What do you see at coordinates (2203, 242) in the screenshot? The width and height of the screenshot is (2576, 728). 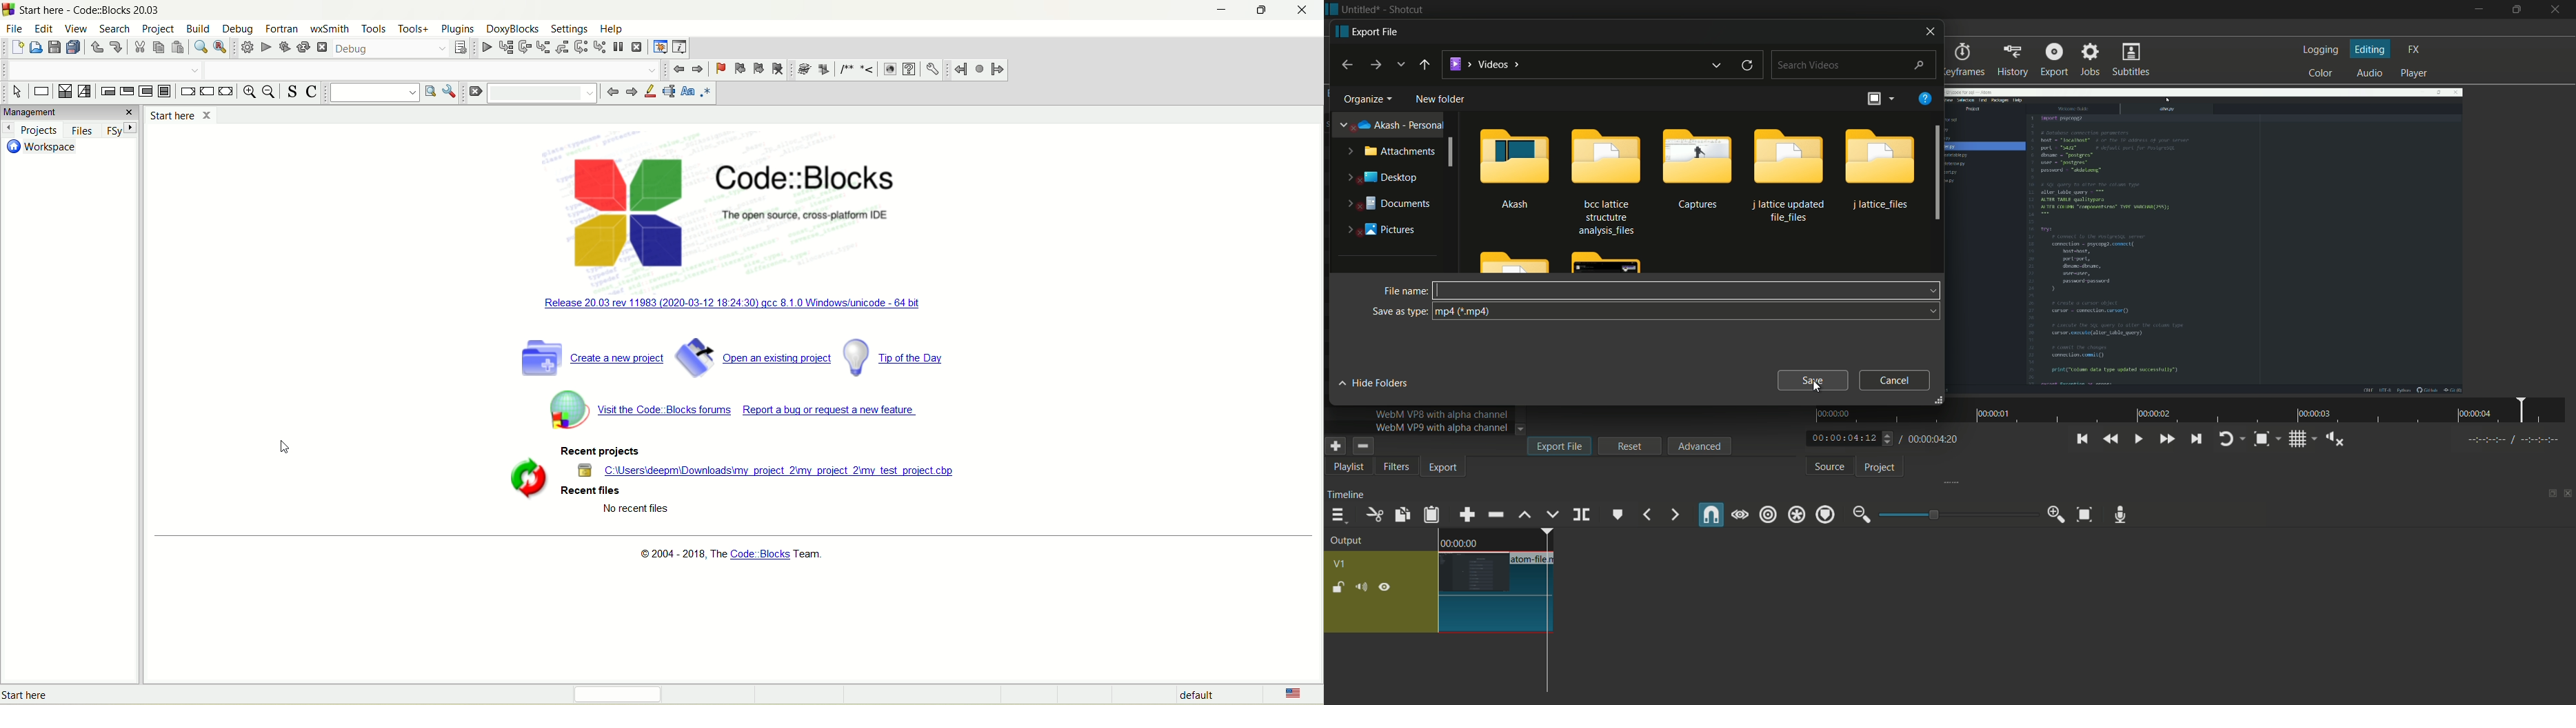 I see `imported file` at bounding box center [2203, 242].